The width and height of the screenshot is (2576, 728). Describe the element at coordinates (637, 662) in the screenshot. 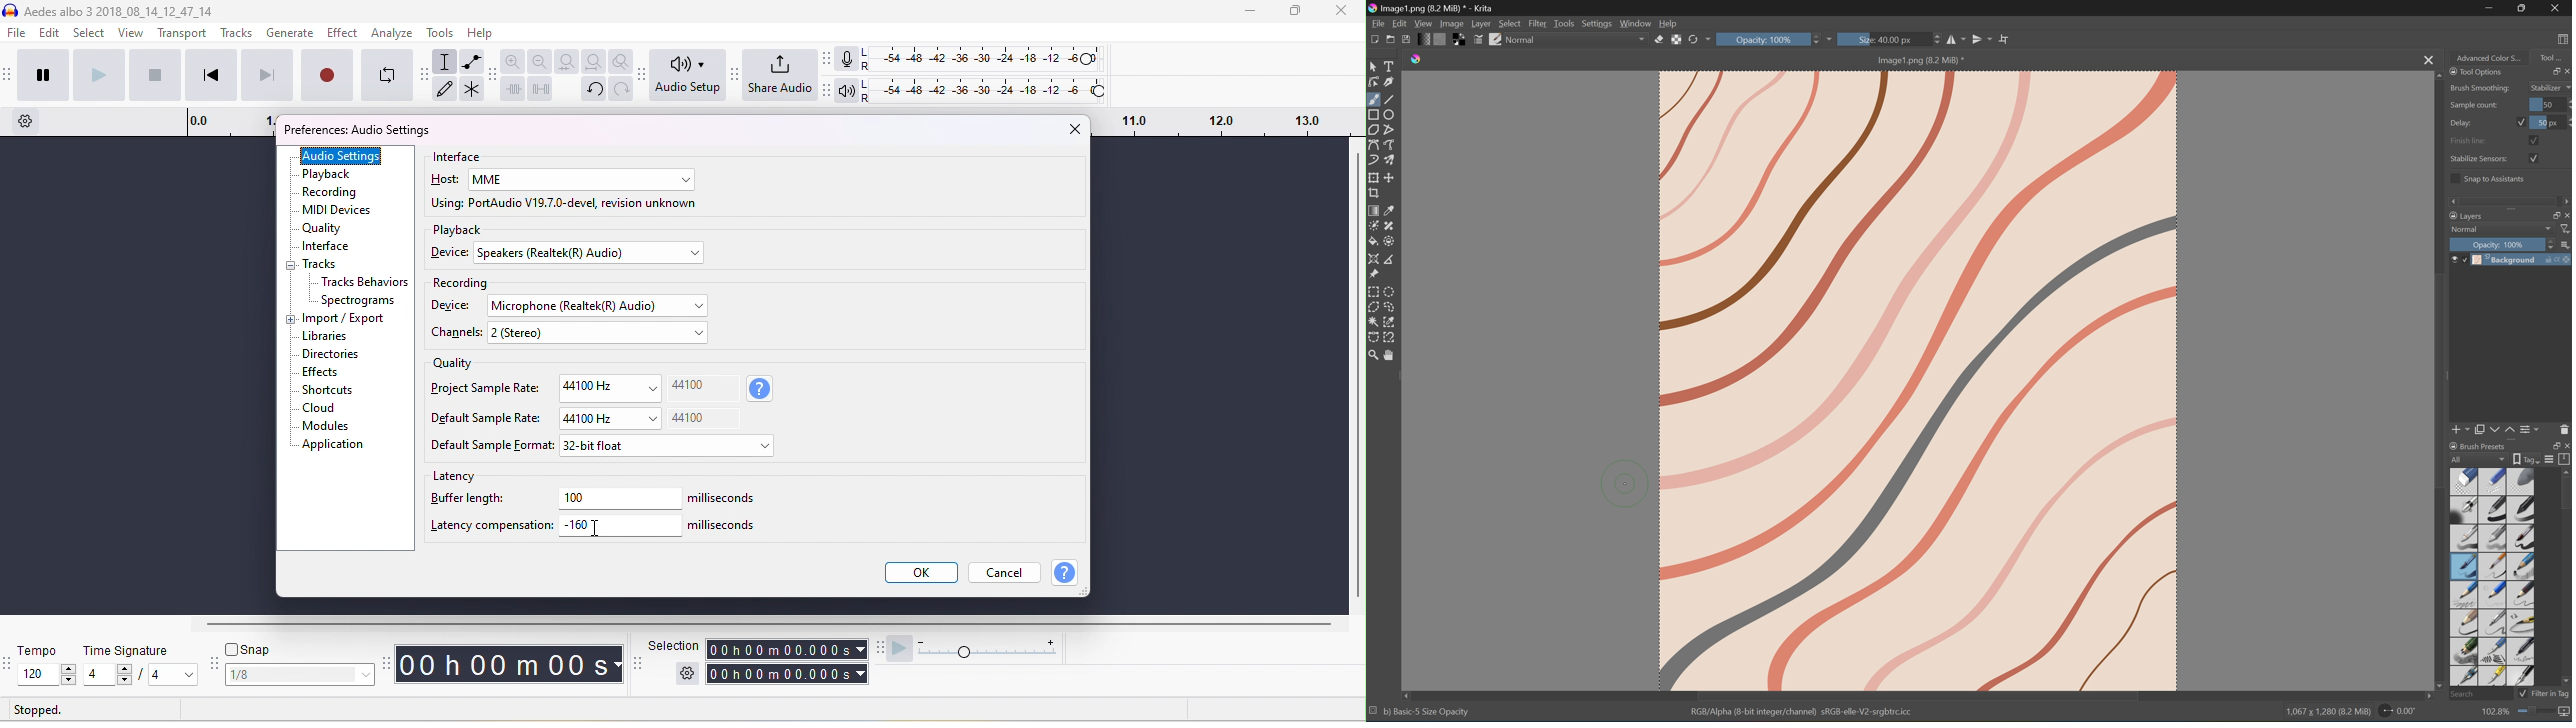

I see `selection toolbar` at that location.